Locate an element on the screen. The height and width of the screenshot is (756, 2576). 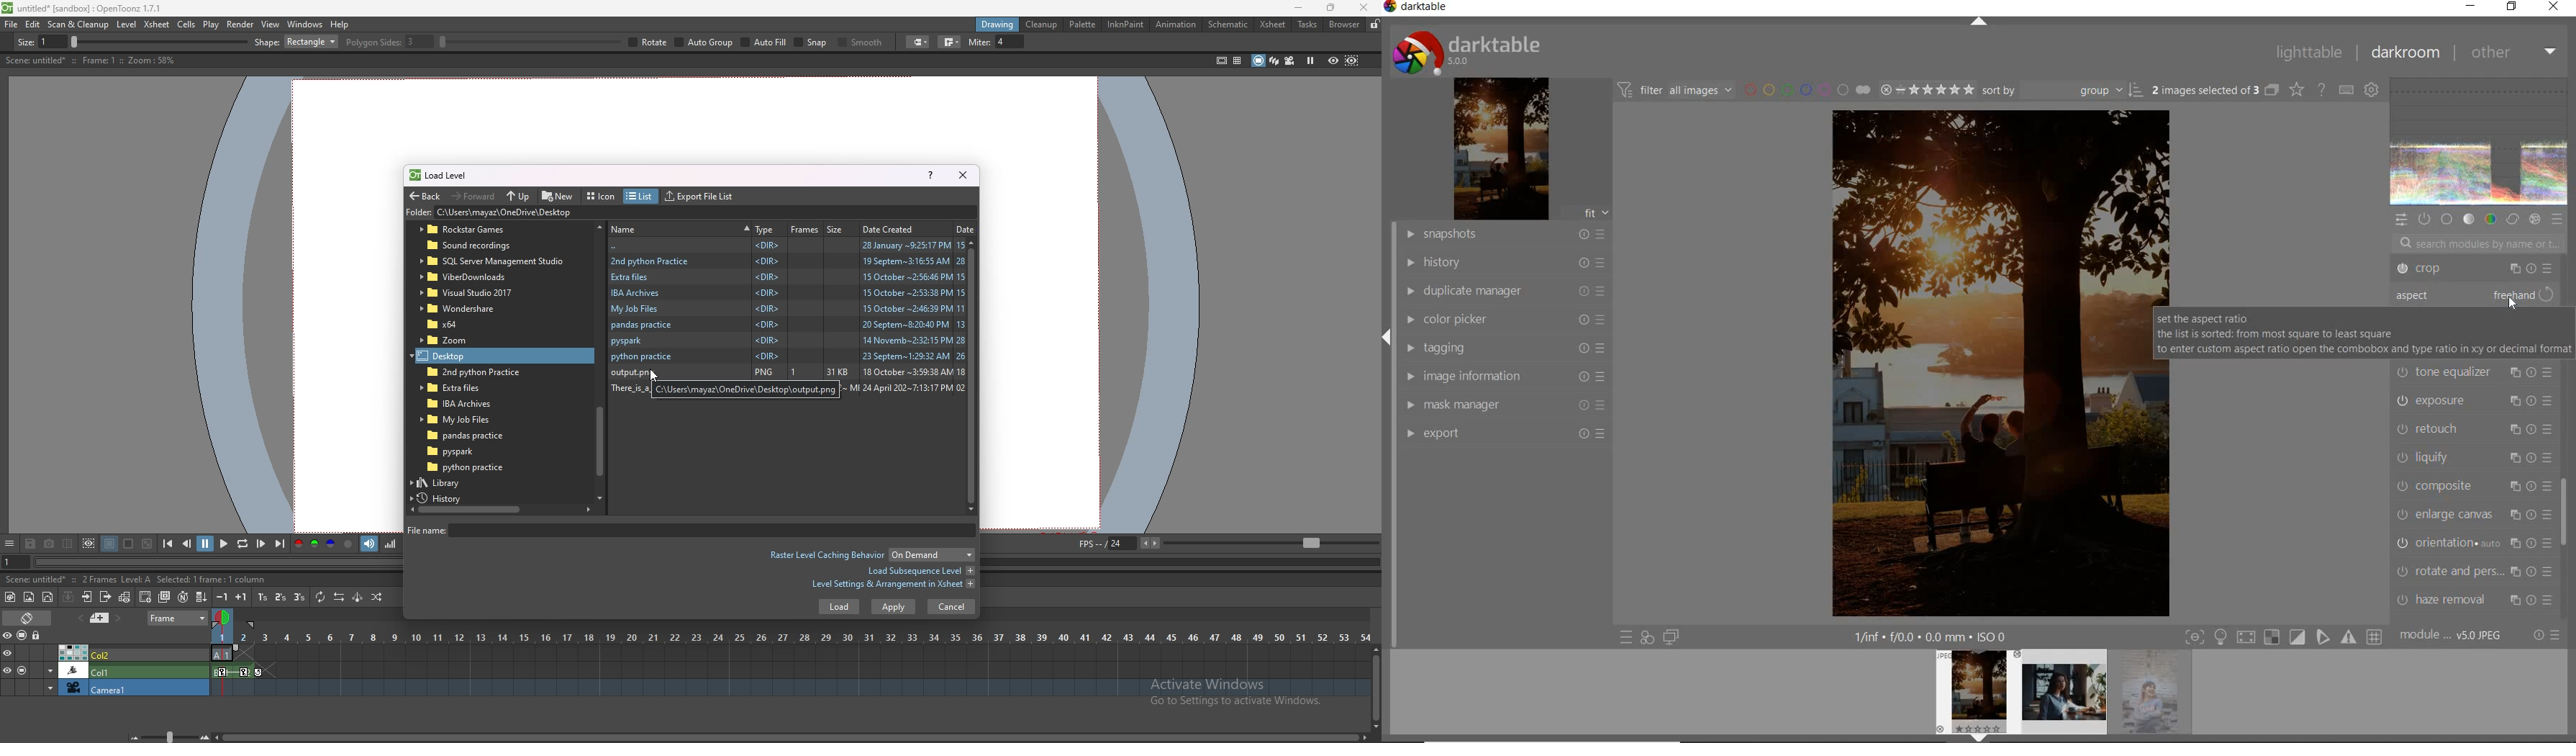
new raster level is located at coordinates (29, 598).